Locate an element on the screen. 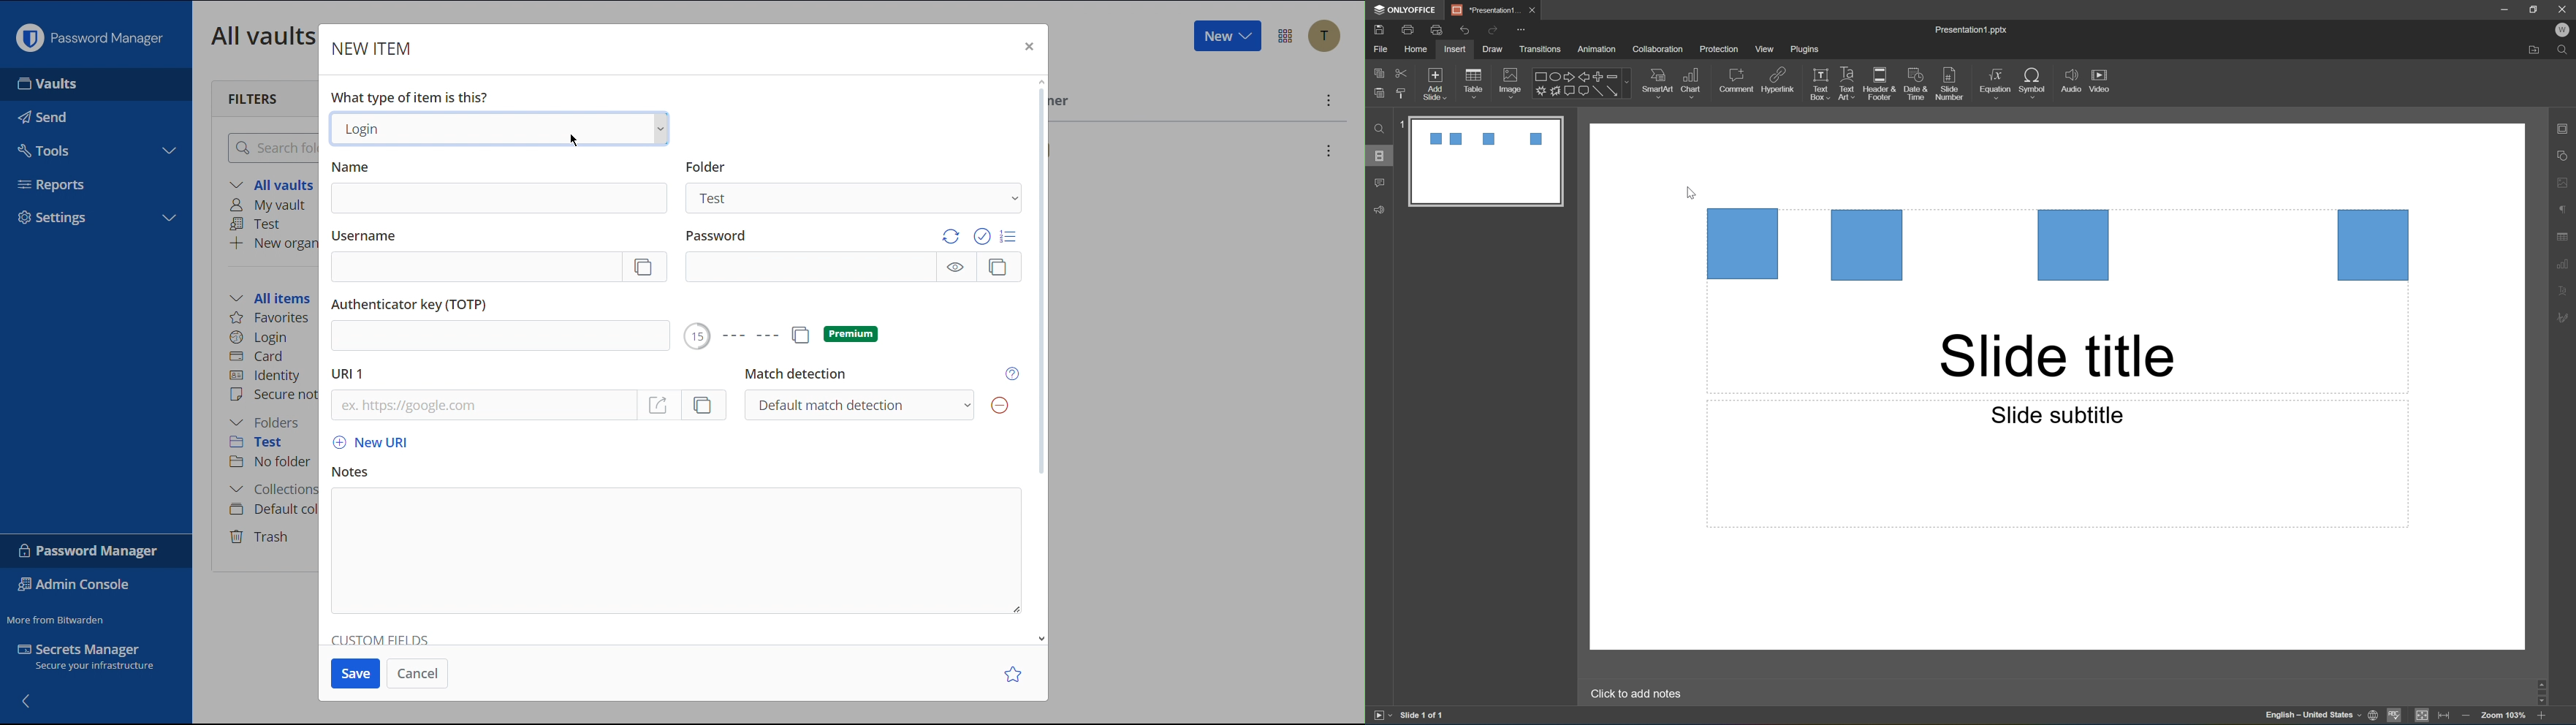 This screenshot has width=2576, height=728. text art settings is located at coordinates (2568, 291).